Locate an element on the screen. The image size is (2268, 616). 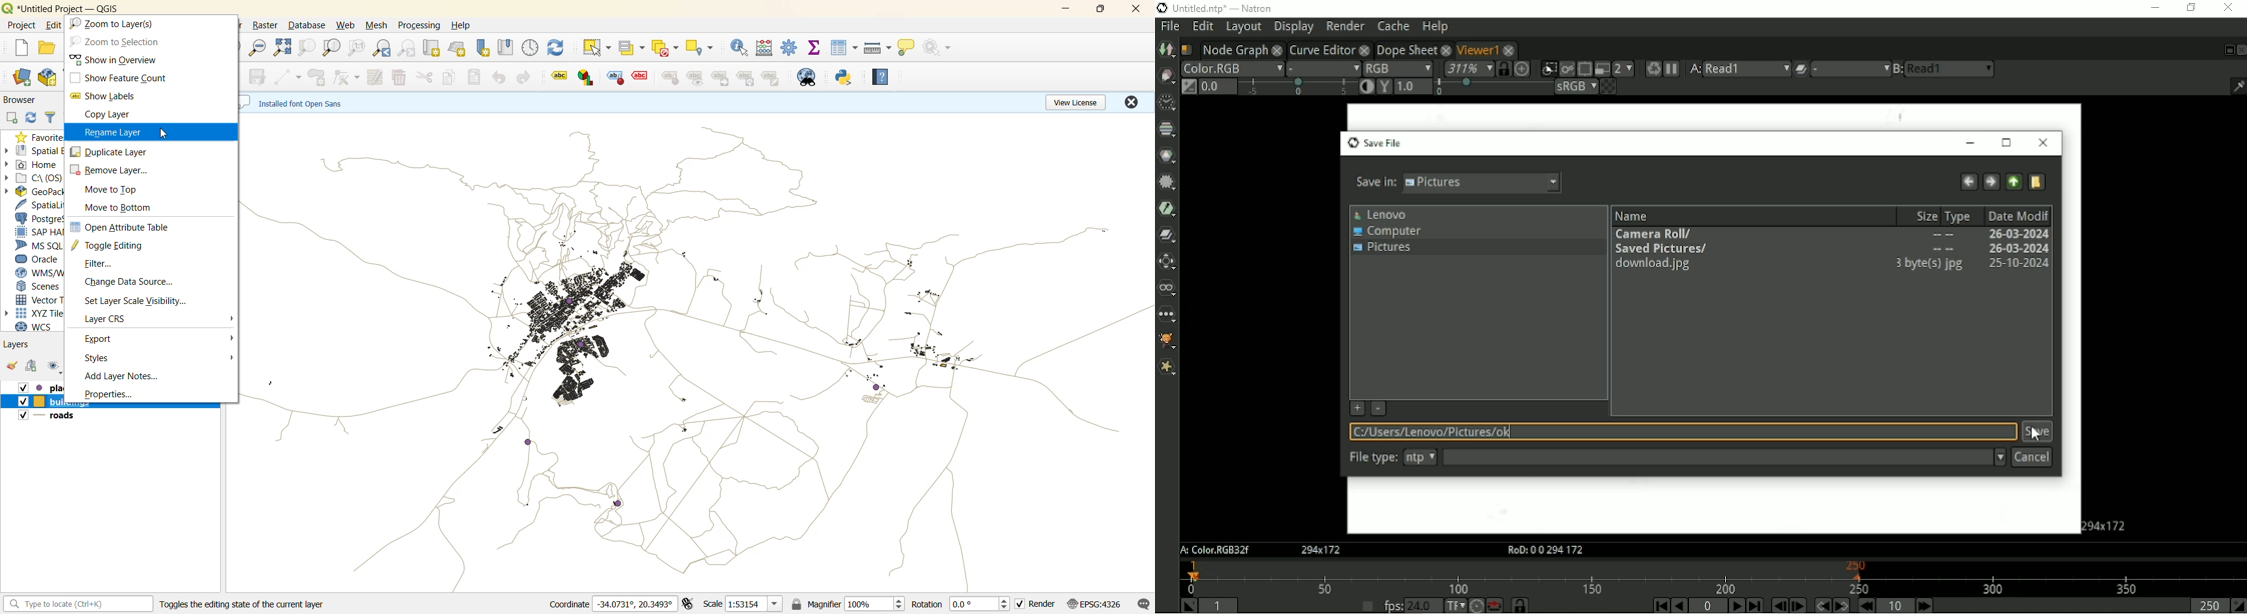
toolbox is located at coordinates (791, 48).